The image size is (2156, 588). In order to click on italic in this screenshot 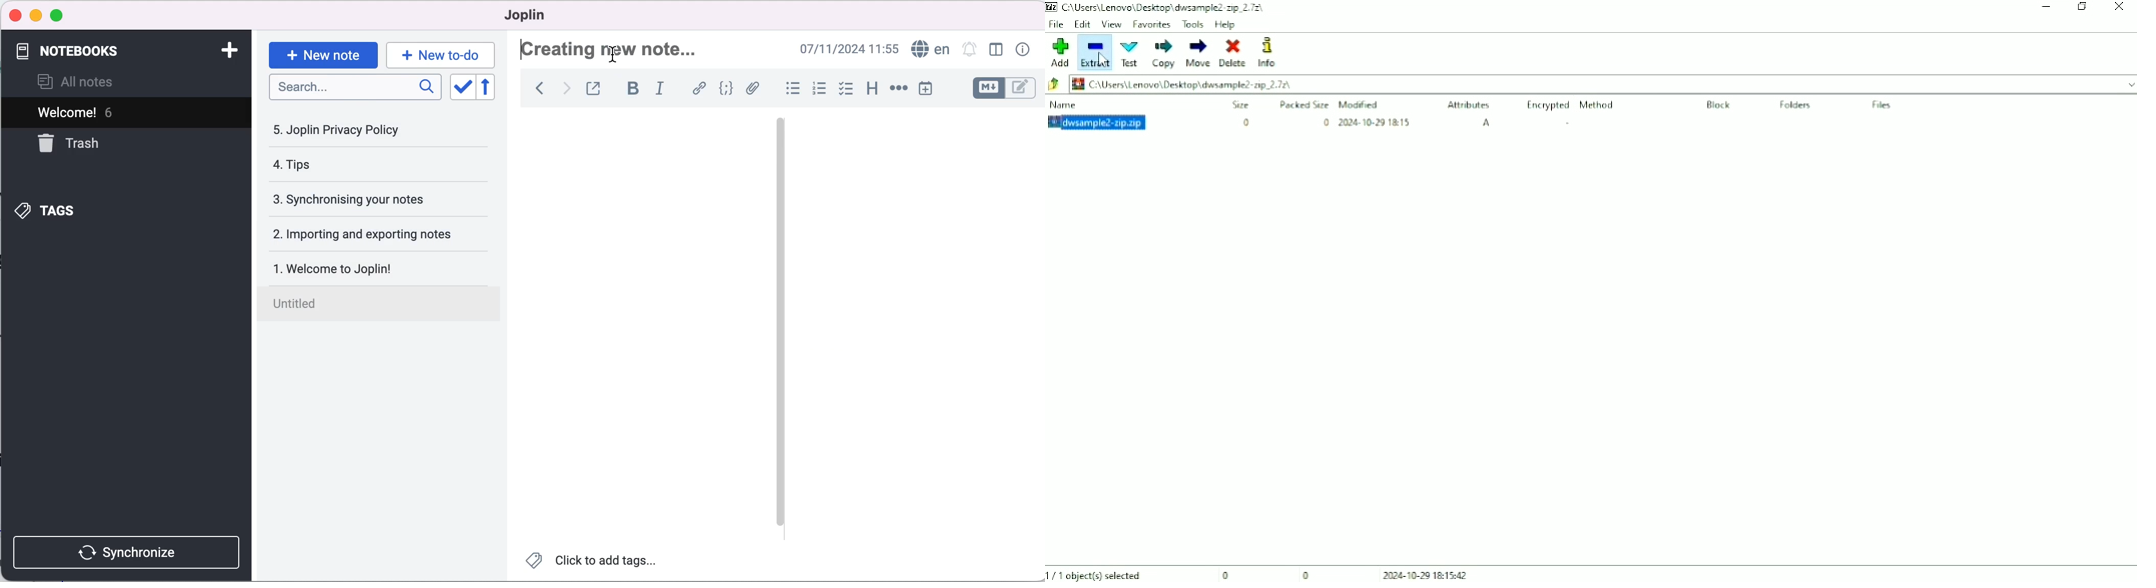, I will do `click(661, 92)`.